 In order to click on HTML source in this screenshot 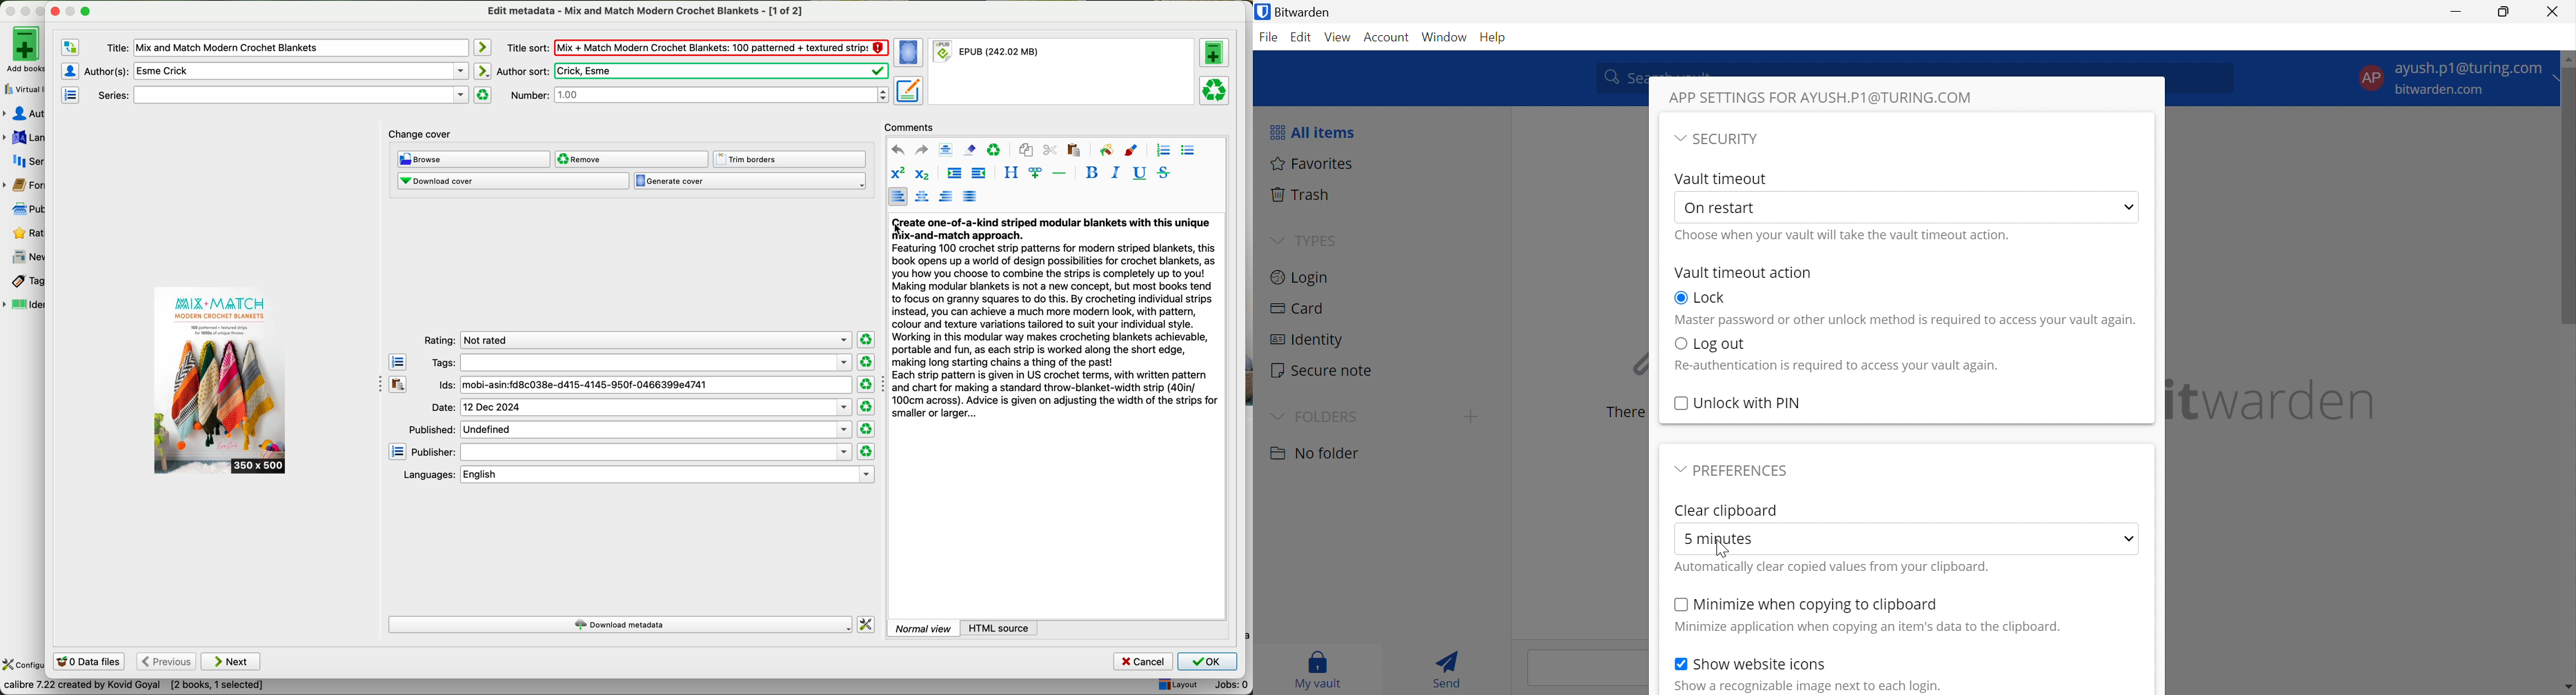, I will do `click(1000, 628)`.